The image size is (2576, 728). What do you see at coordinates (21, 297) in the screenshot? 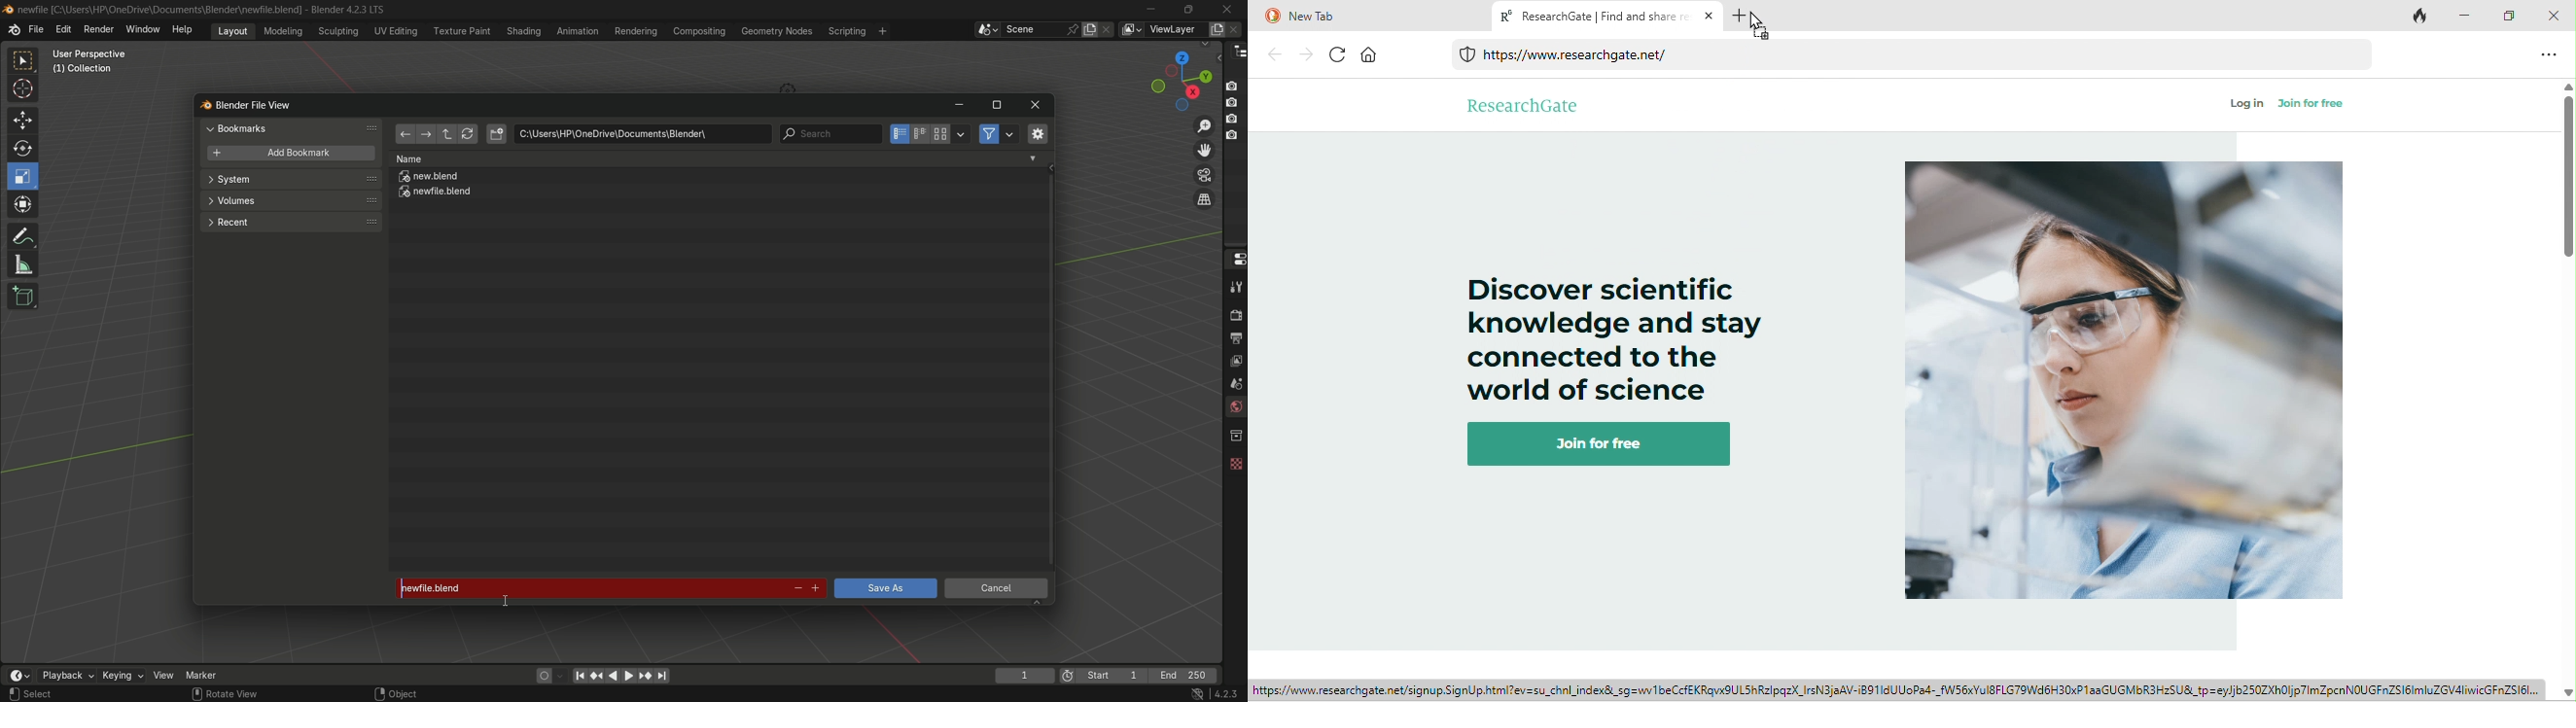
I see `add cube` at bounding box center [21, 297].